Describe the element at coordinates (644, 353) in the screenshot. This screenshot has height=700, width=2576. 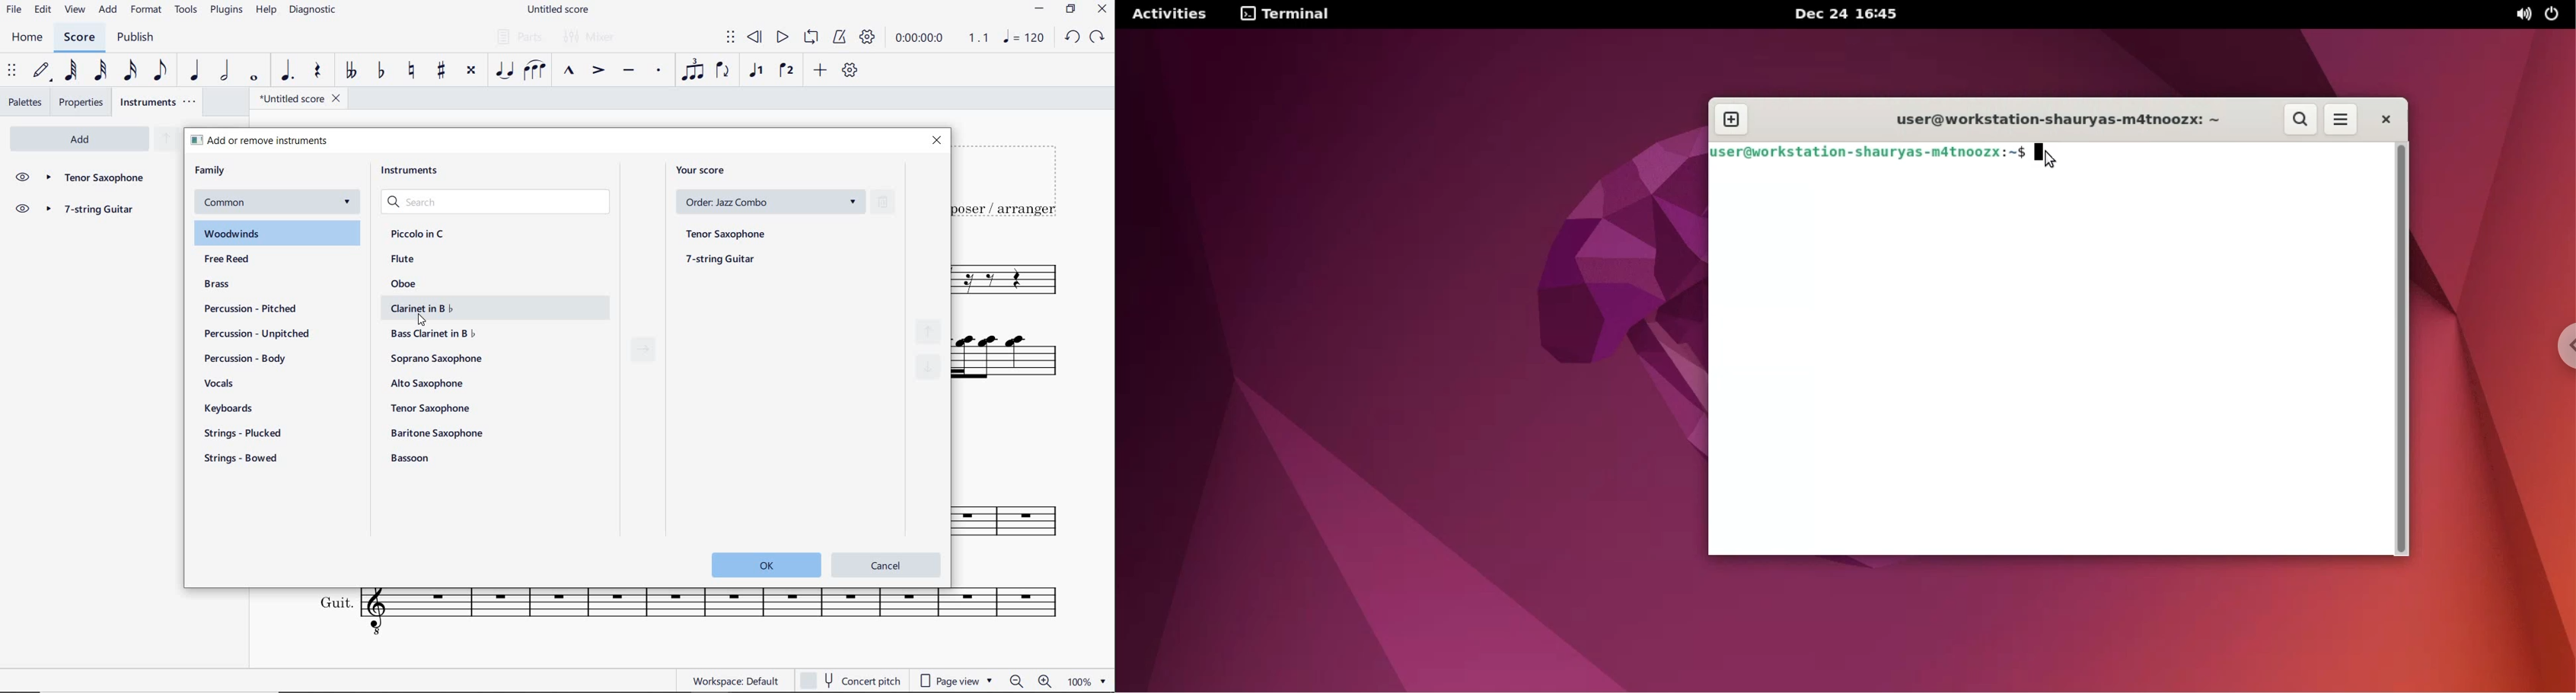
I see `add selected instrument to score` at that location.